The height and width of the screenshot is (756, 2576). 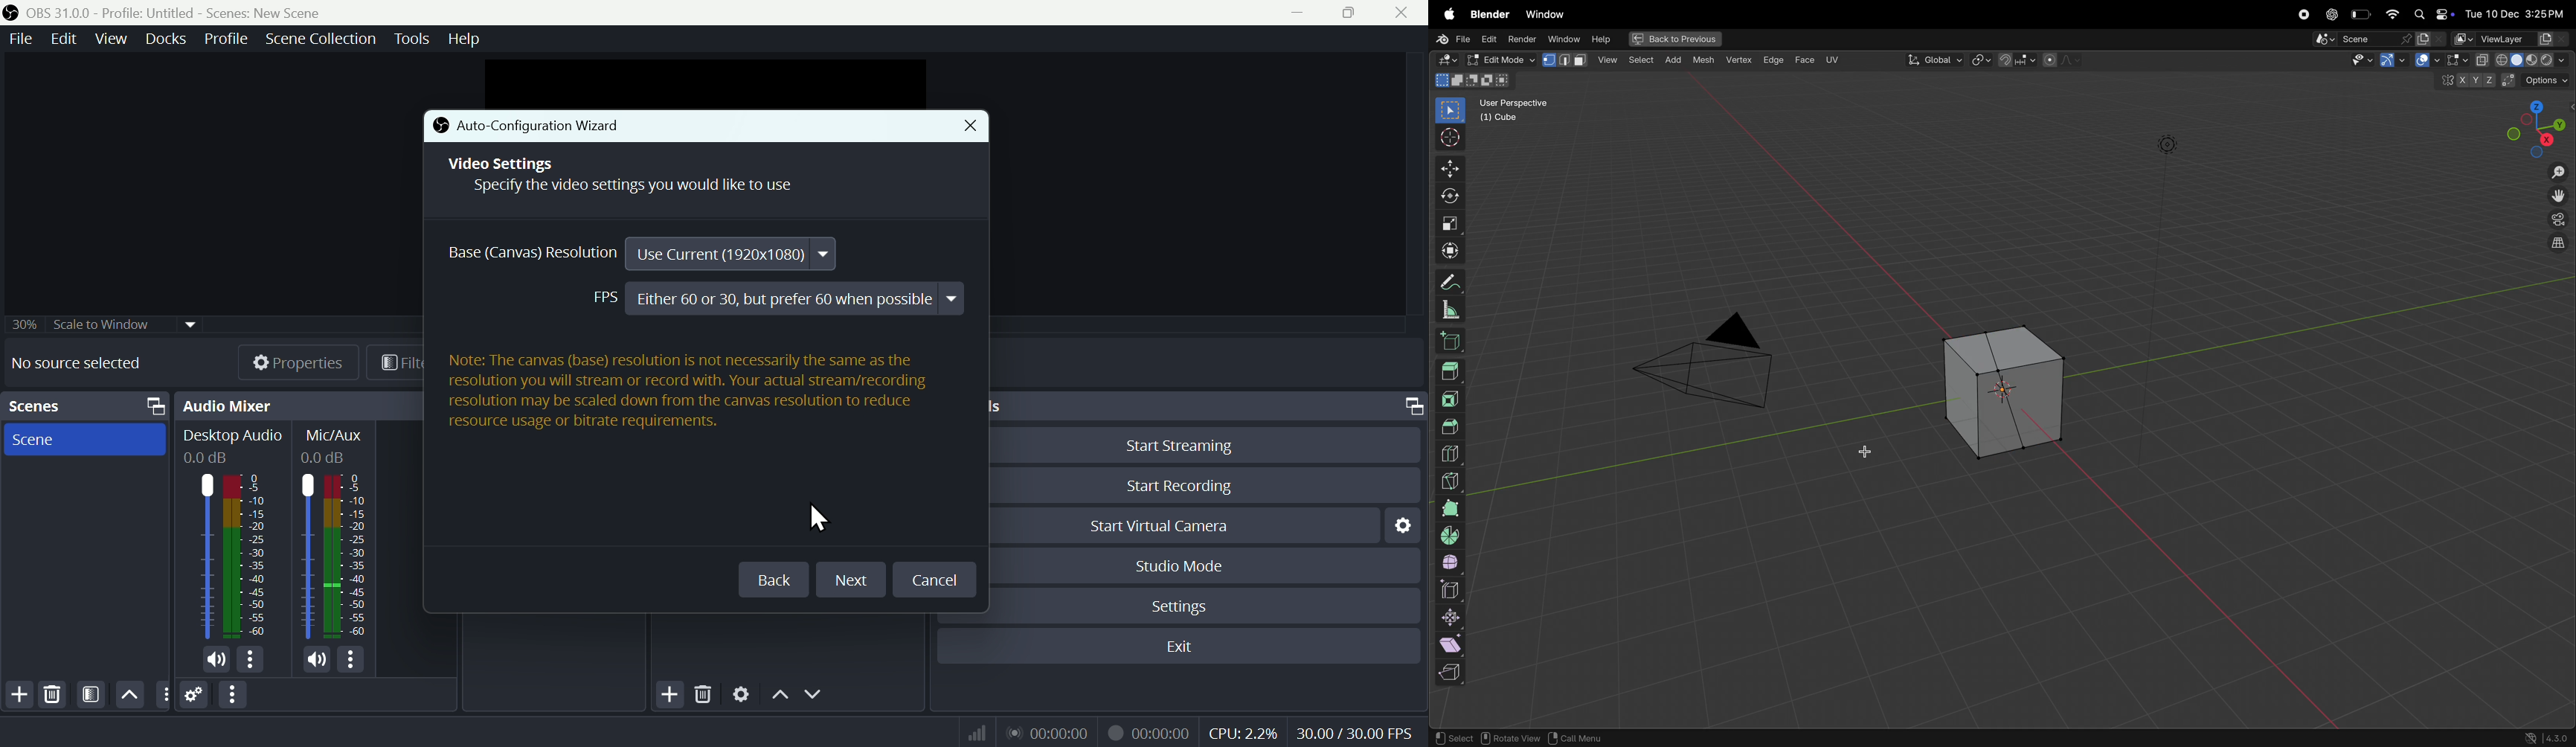 I want to click on Studio Mode, so click(x=1204, y=565).